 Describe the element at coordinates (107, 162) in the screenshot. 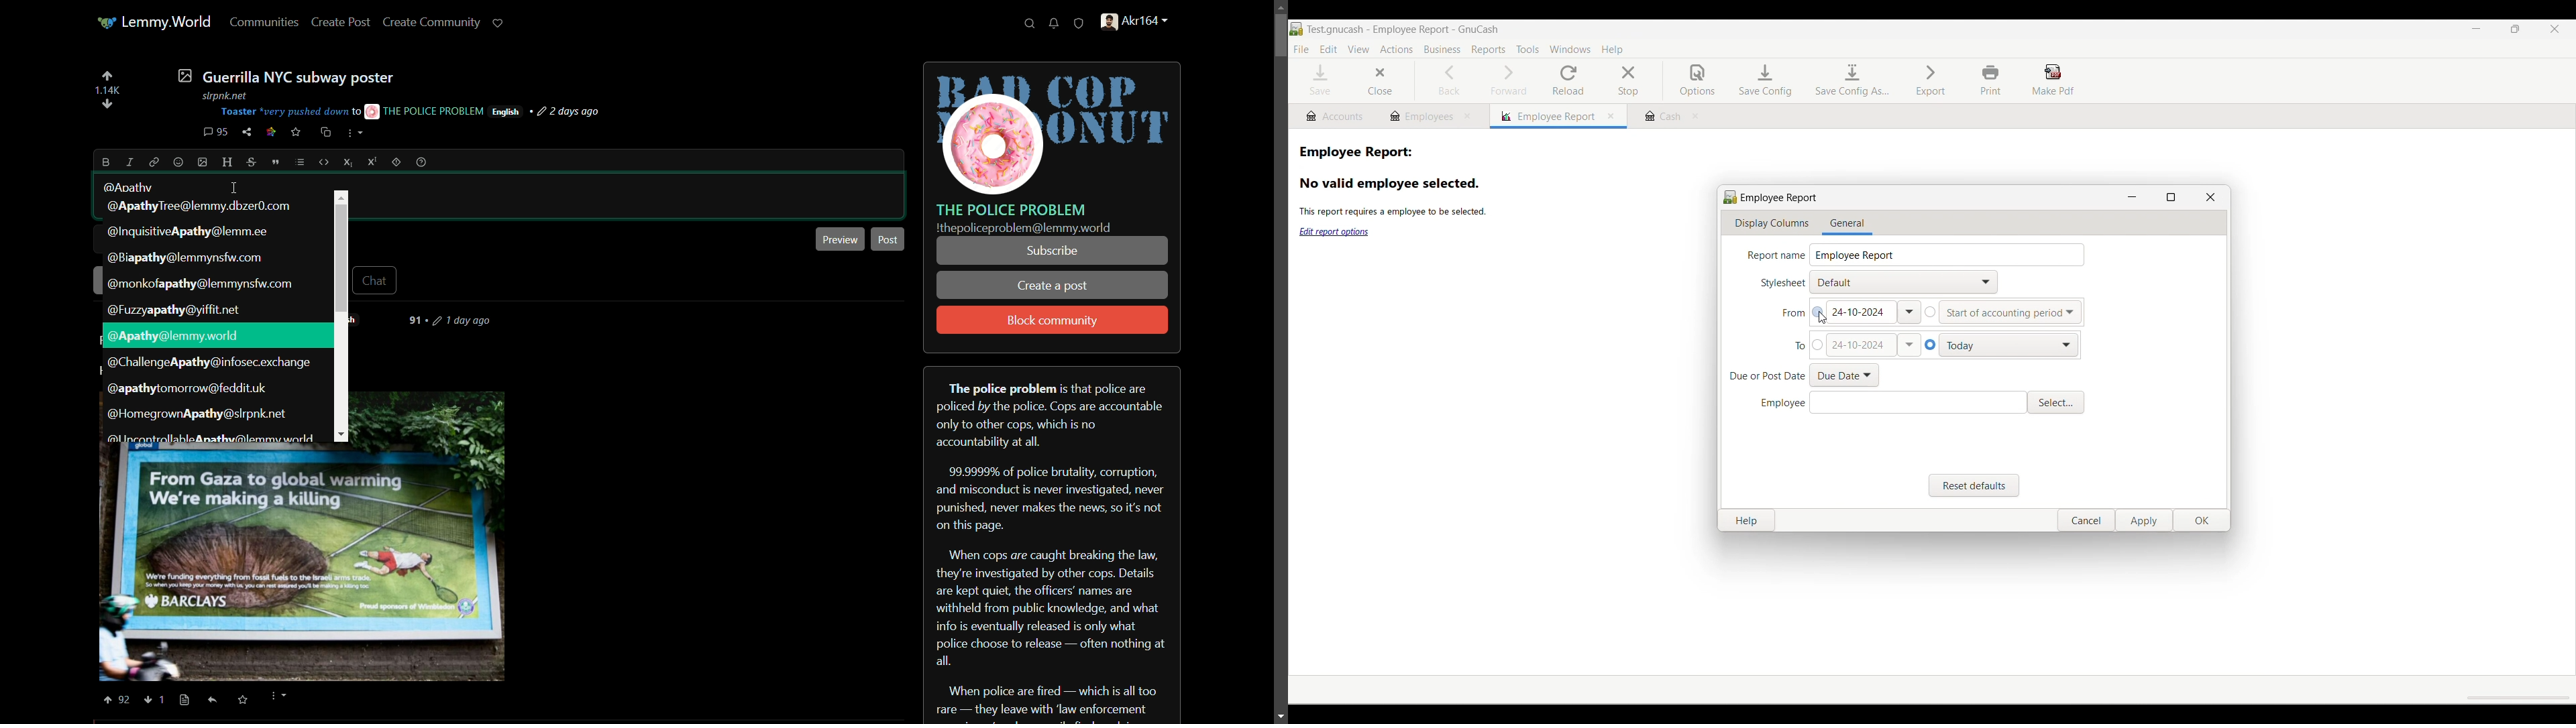

I see `bold` at that location.